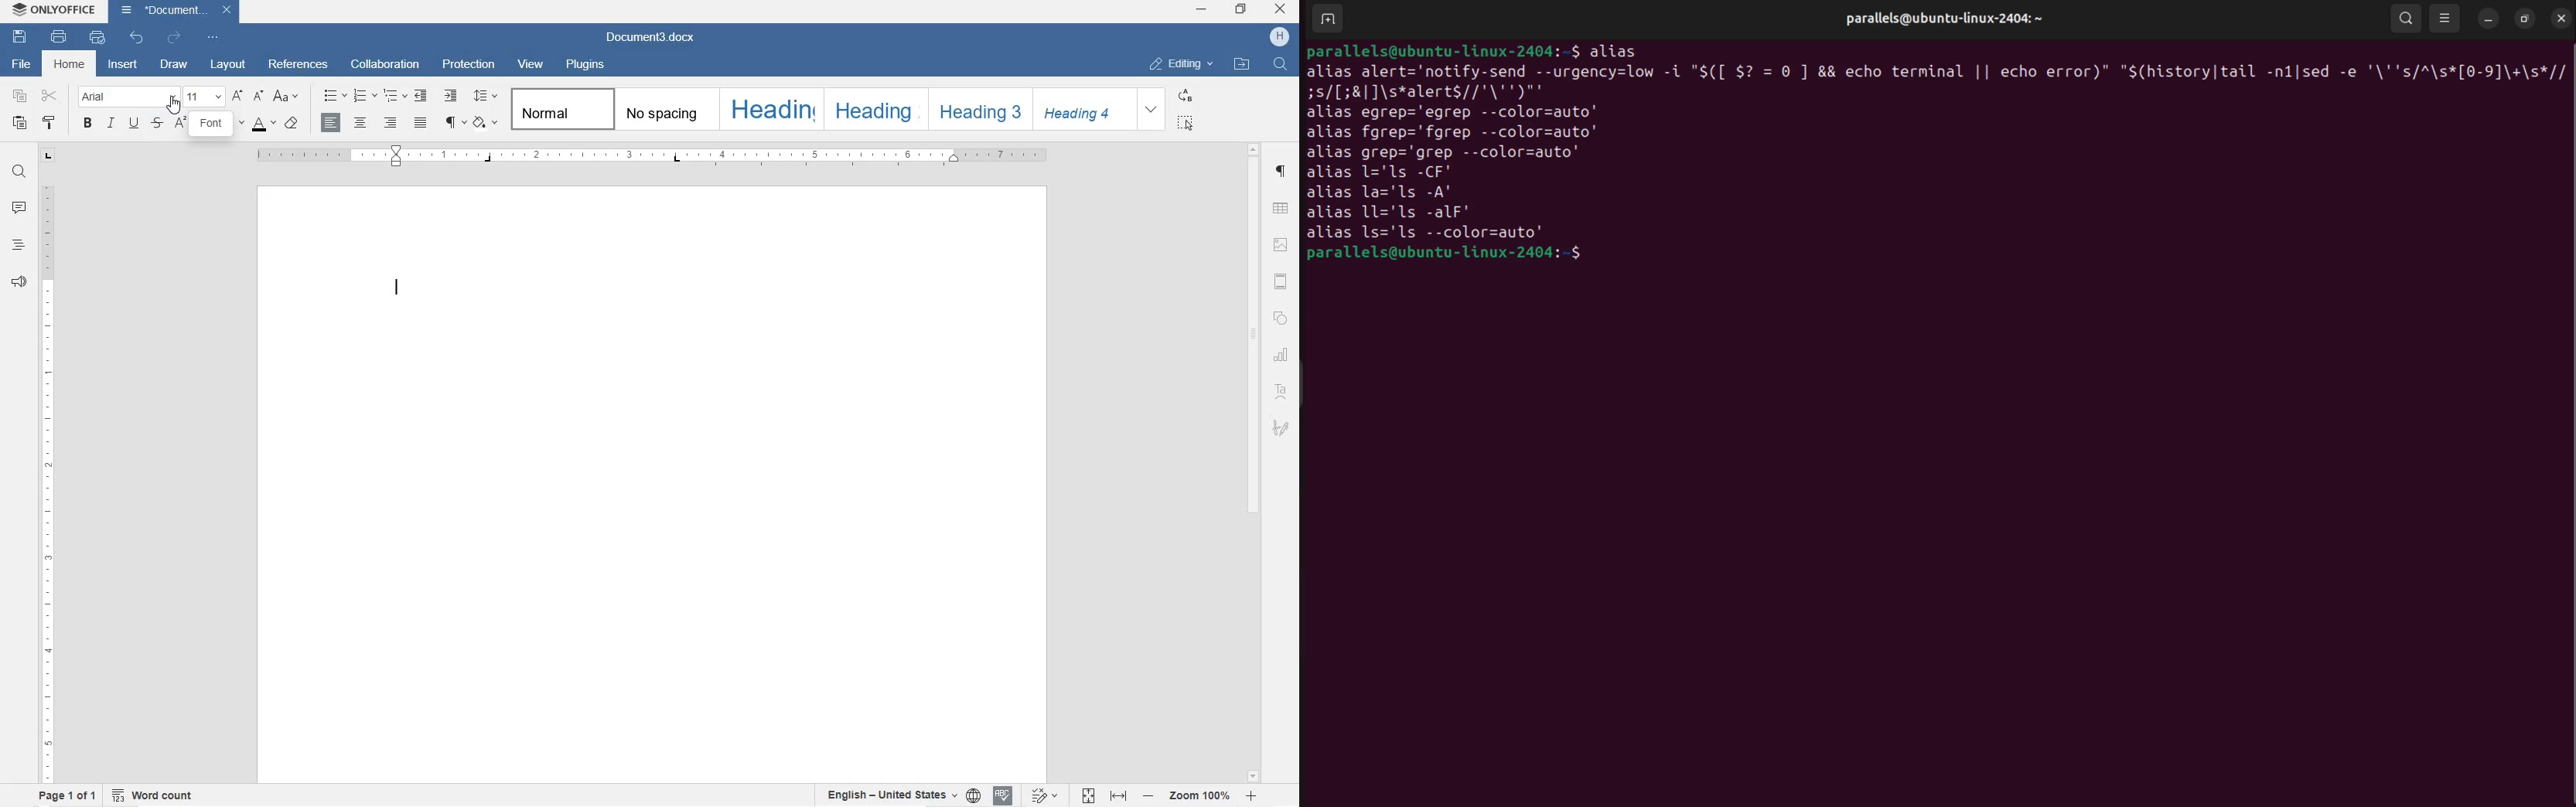 The image size is (2576, 812). I want to click on SAVE, so click(19, 36).